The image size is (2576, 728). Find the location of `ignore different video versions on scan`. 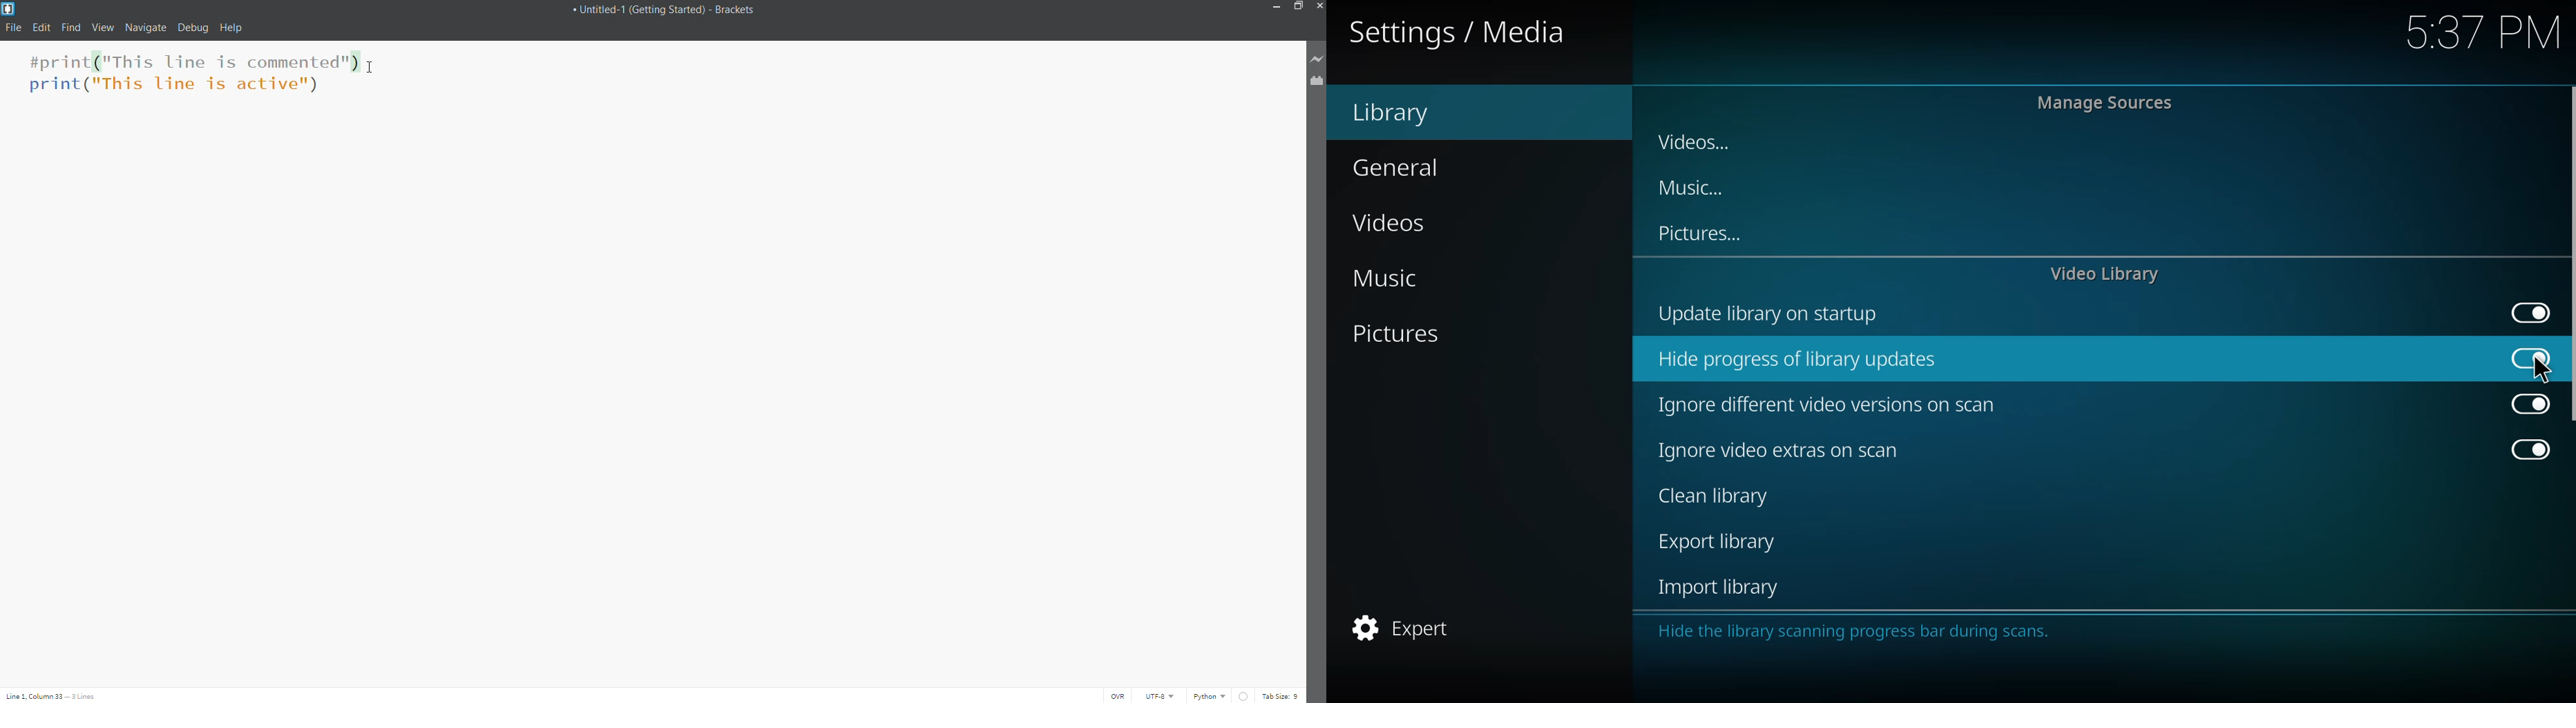

ignore different video versions on scan is located at coordinates (1832, 406).